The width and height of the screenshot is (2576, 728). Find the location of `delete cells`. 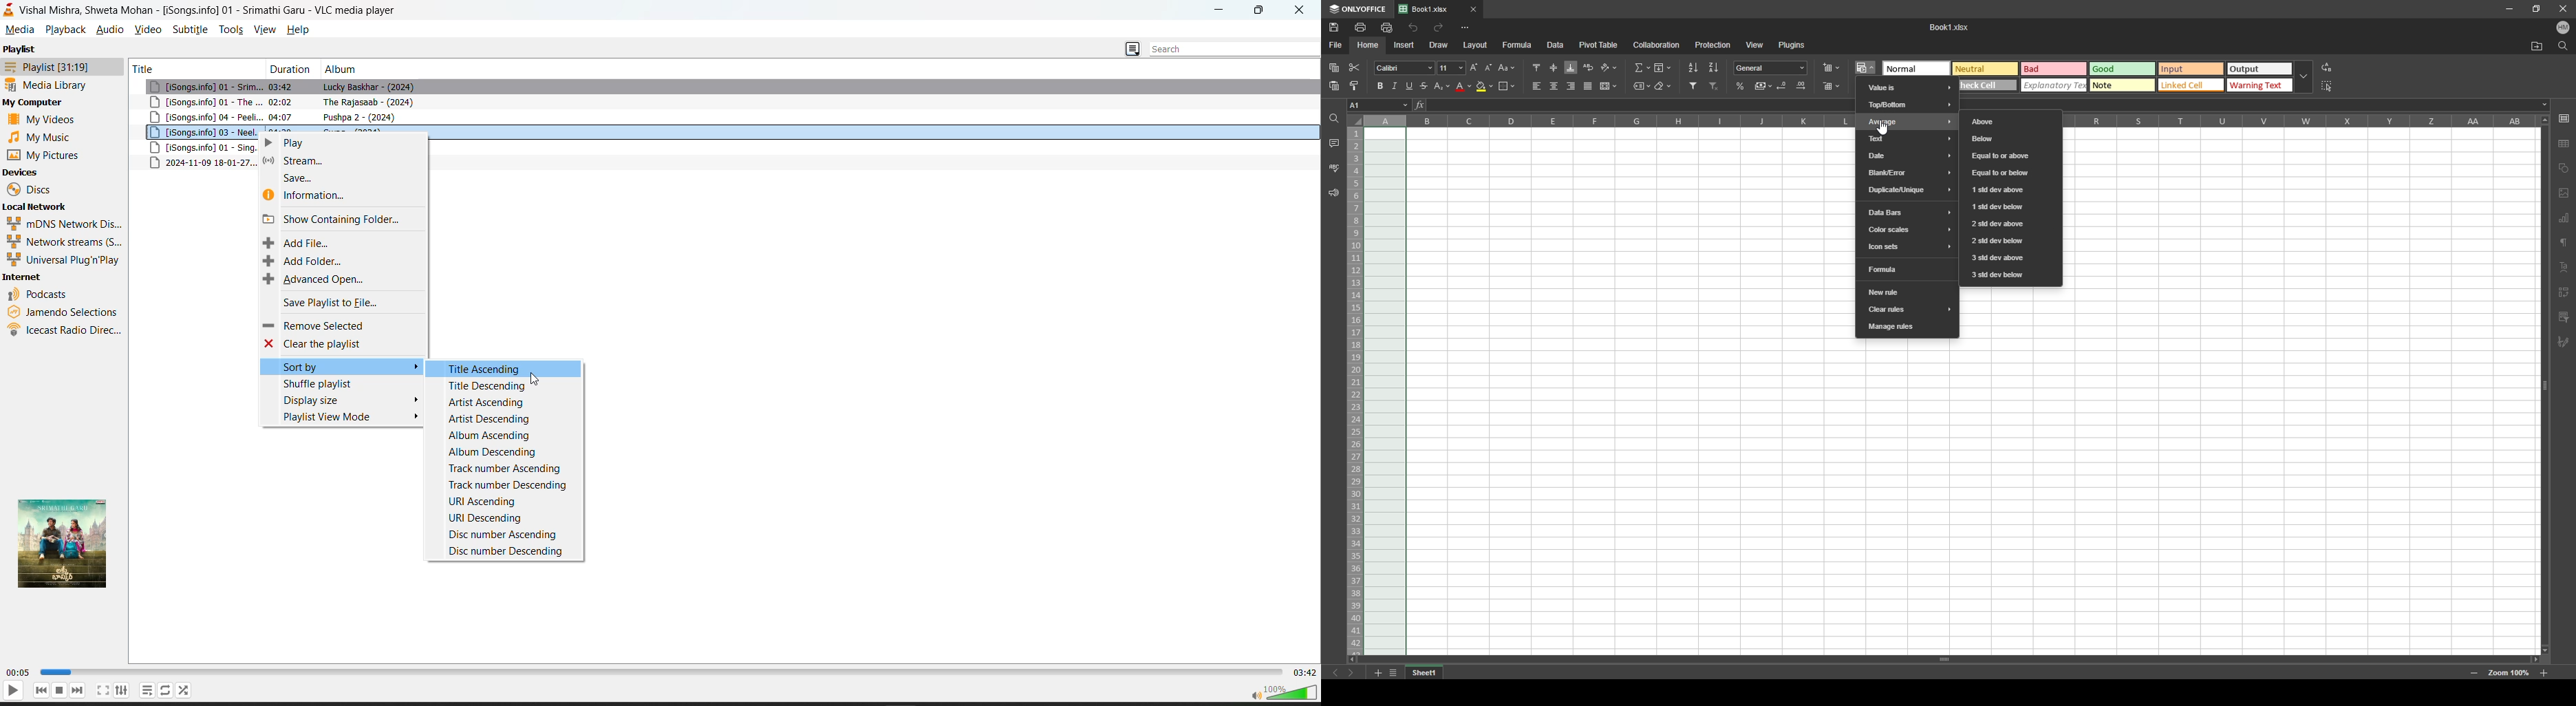

delete cells is located at coordinates (1831, 86).